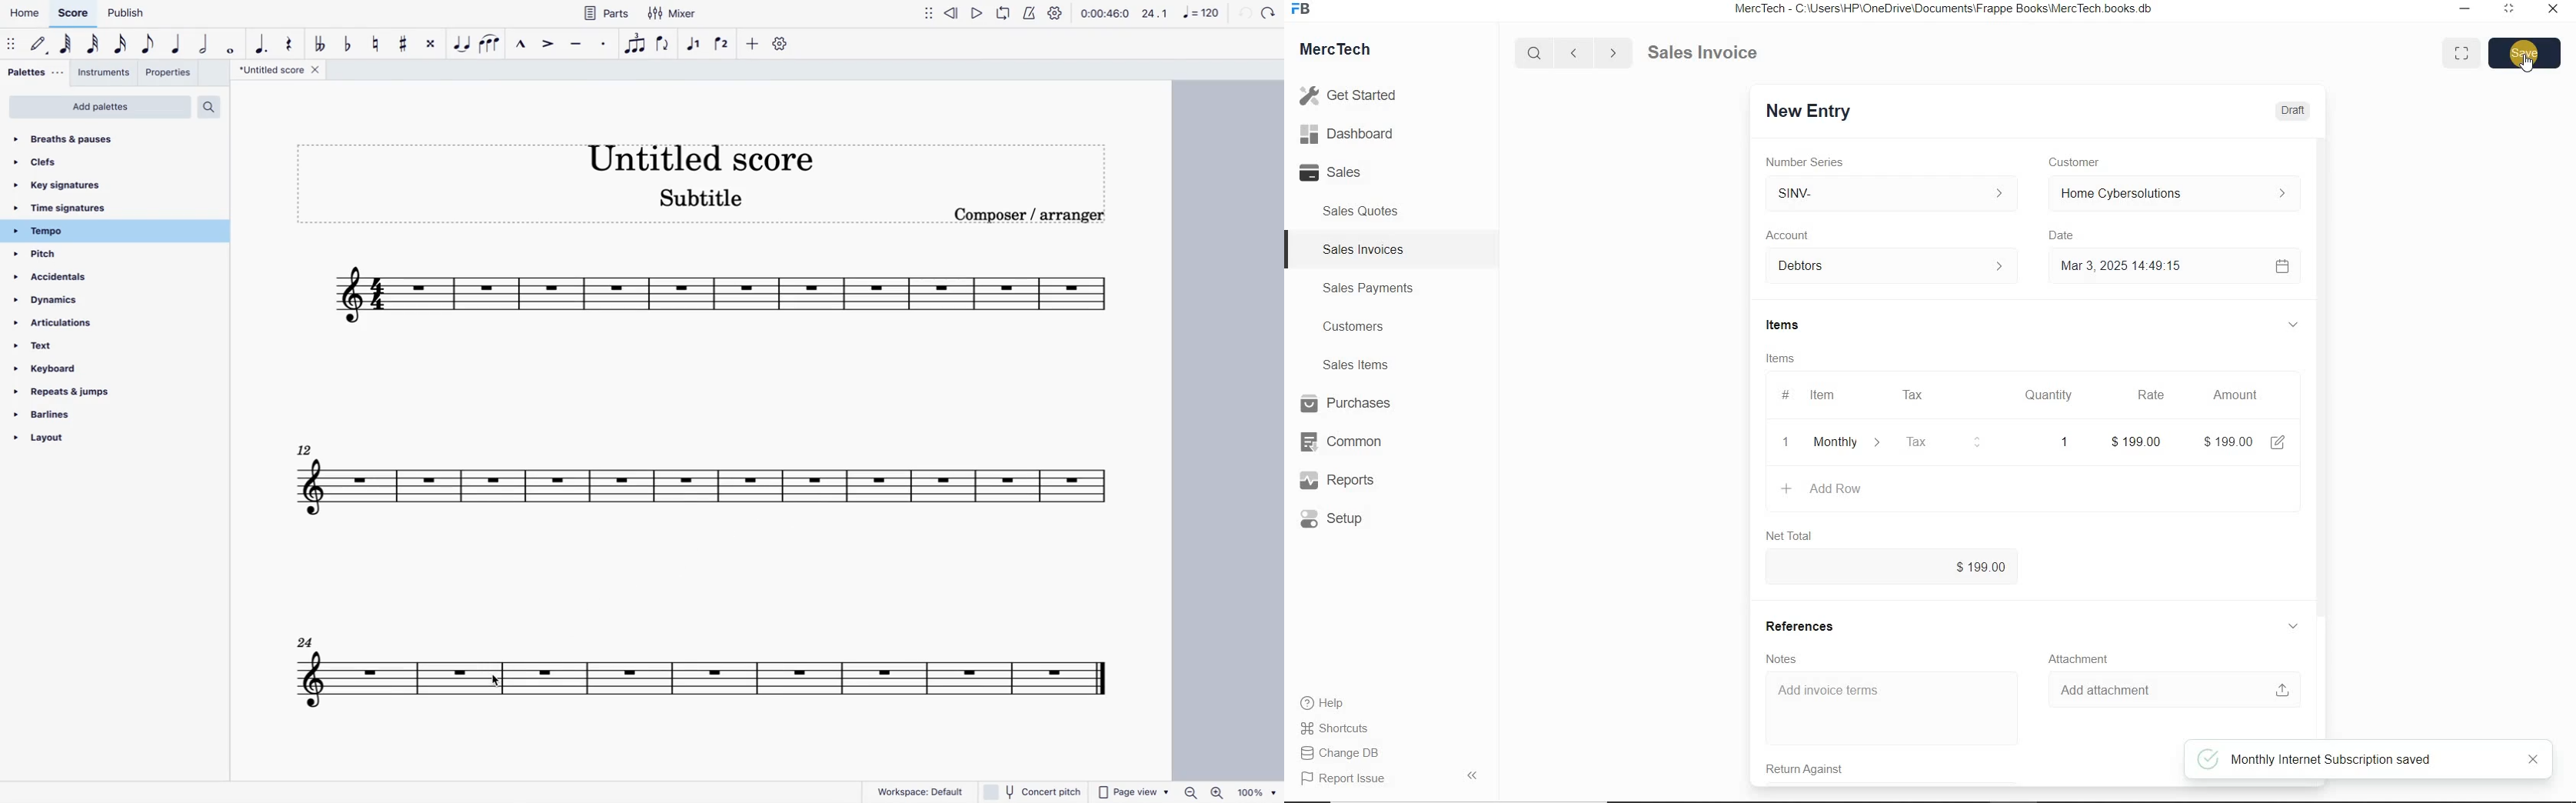 The width and height of the screenshot is (2576, 812). Describe the element at coordinates (953, 12) in the screenshot. I see `rewind` at that location.